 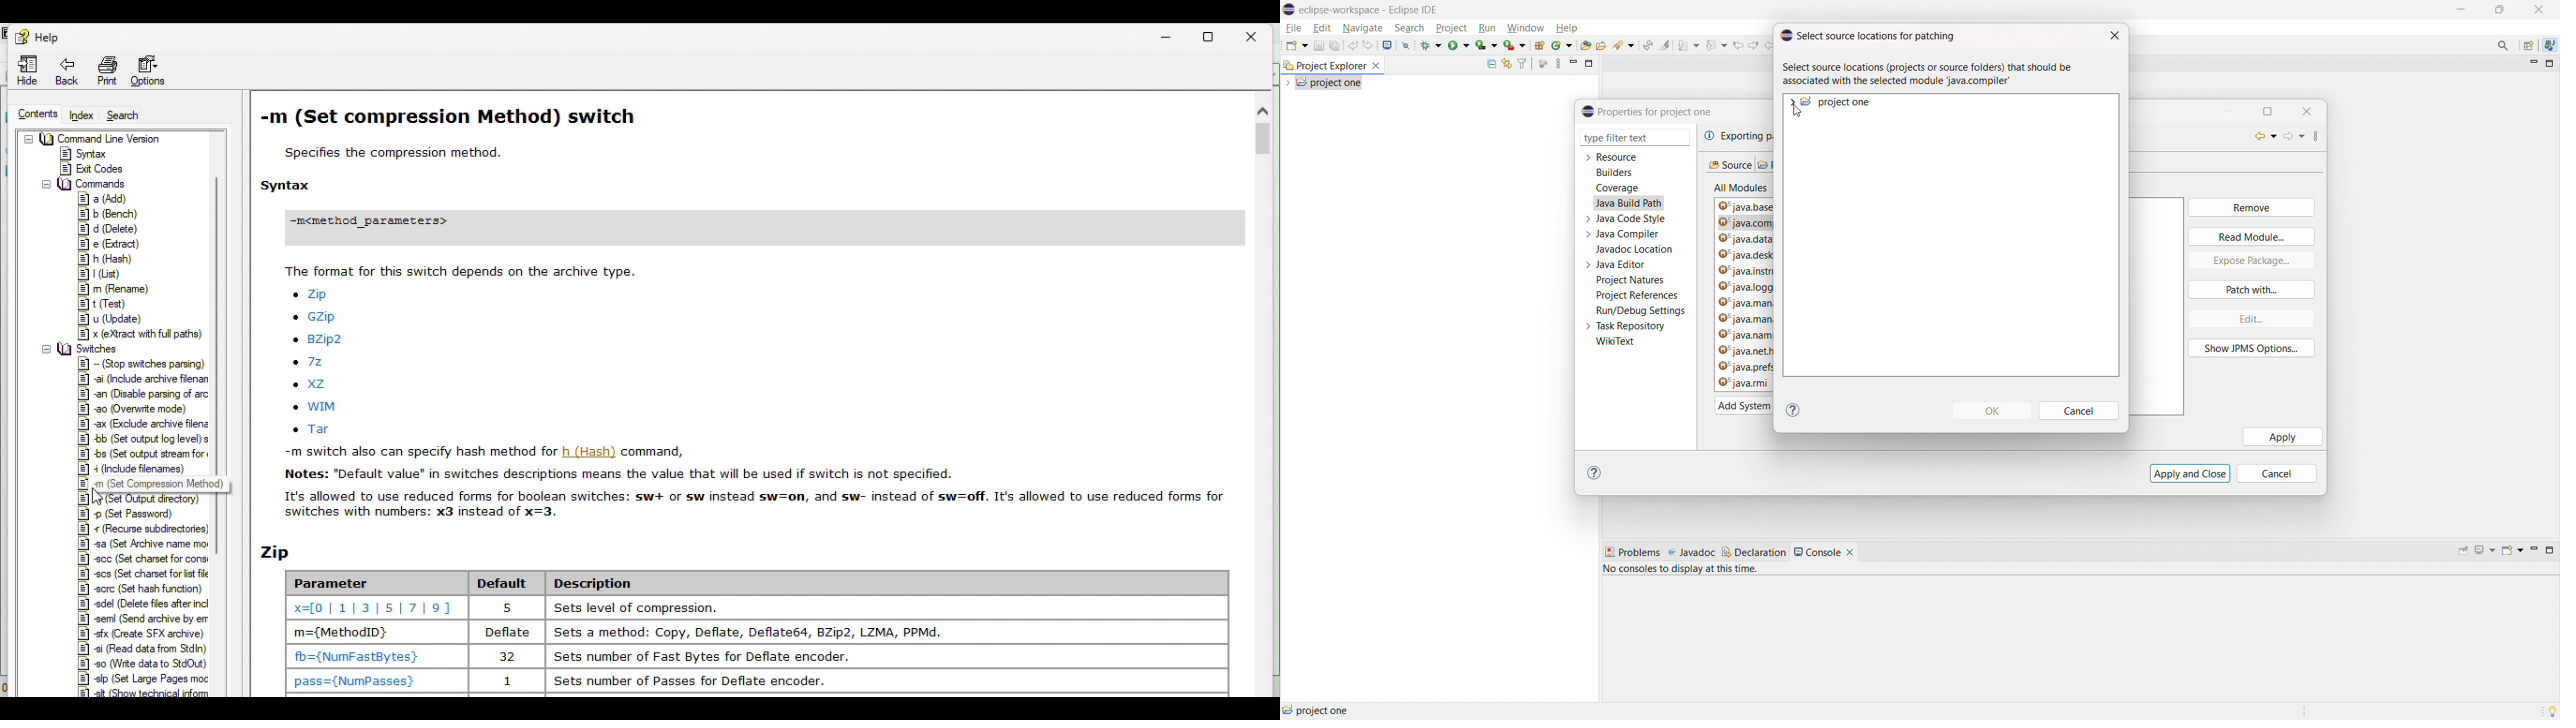 What do you see at coordinates (2308, 110) in the screenshot?
I see `close` at bounding box center [2308, 110].